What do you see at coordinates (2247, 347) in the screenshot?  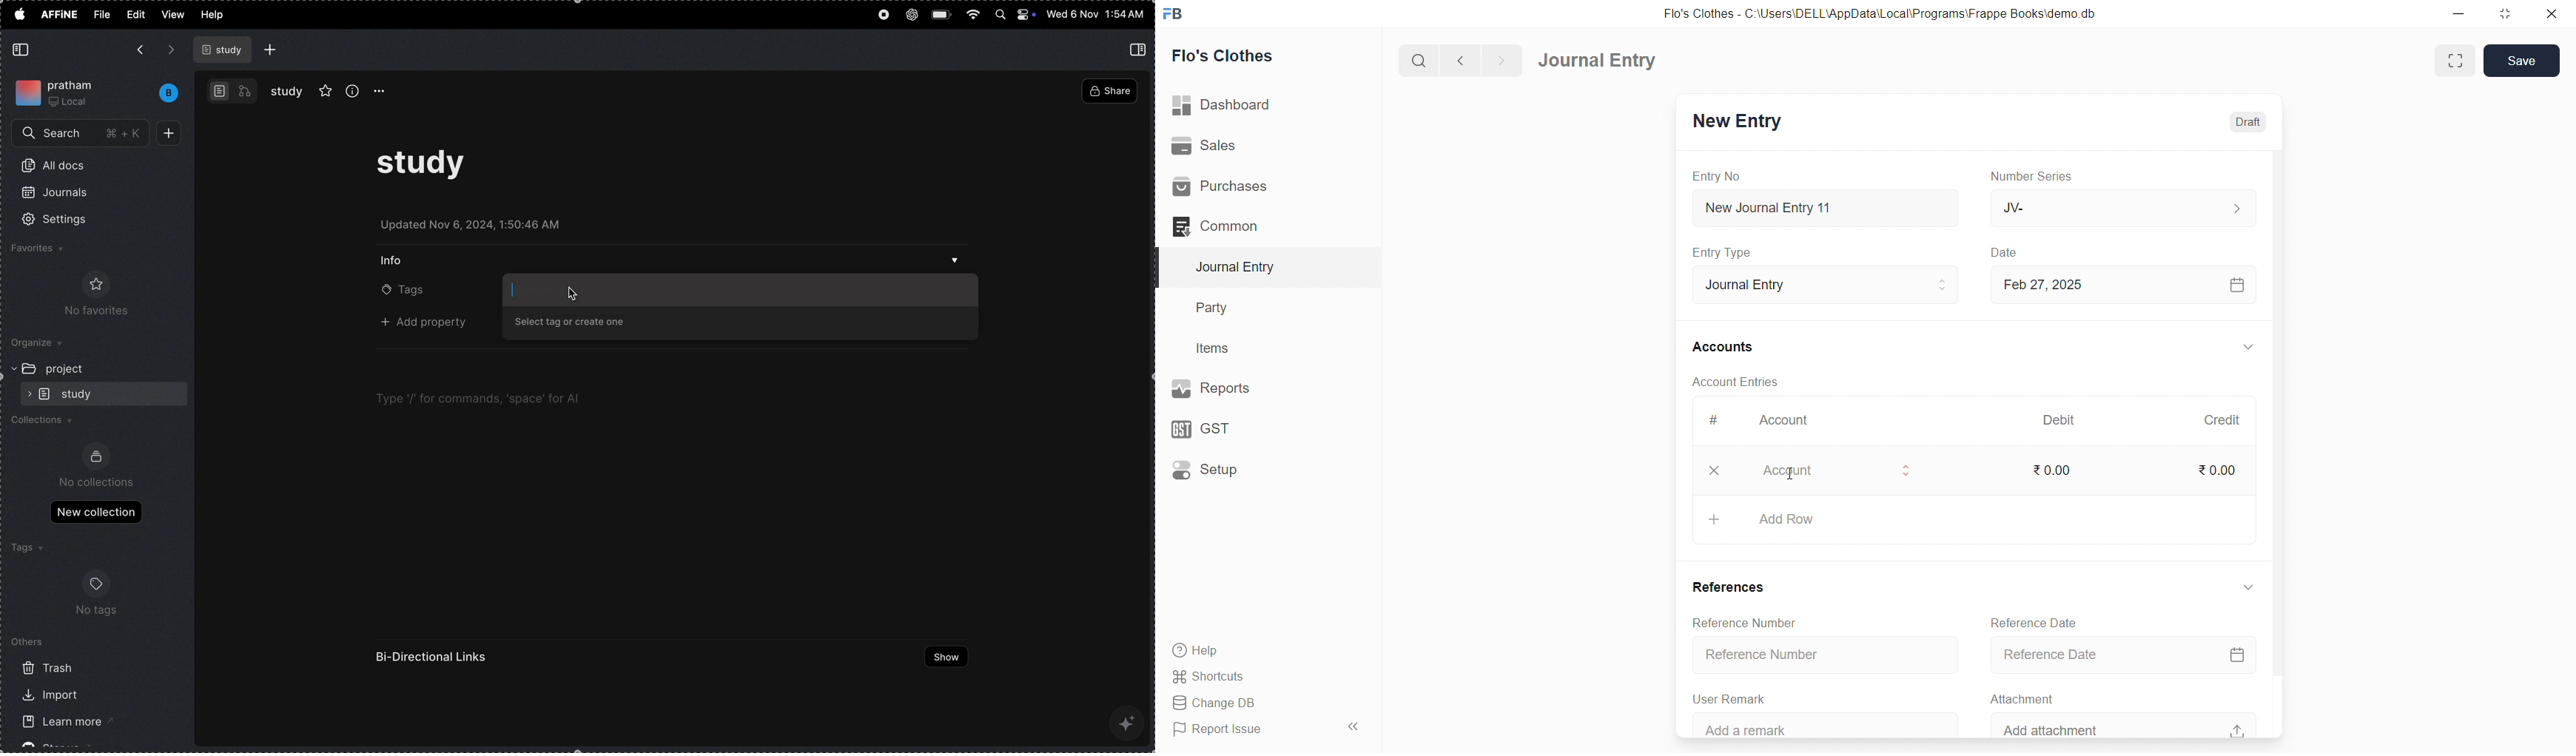 I see `EXPAND/COLLAPSE` at bounding box center [2247, 347].